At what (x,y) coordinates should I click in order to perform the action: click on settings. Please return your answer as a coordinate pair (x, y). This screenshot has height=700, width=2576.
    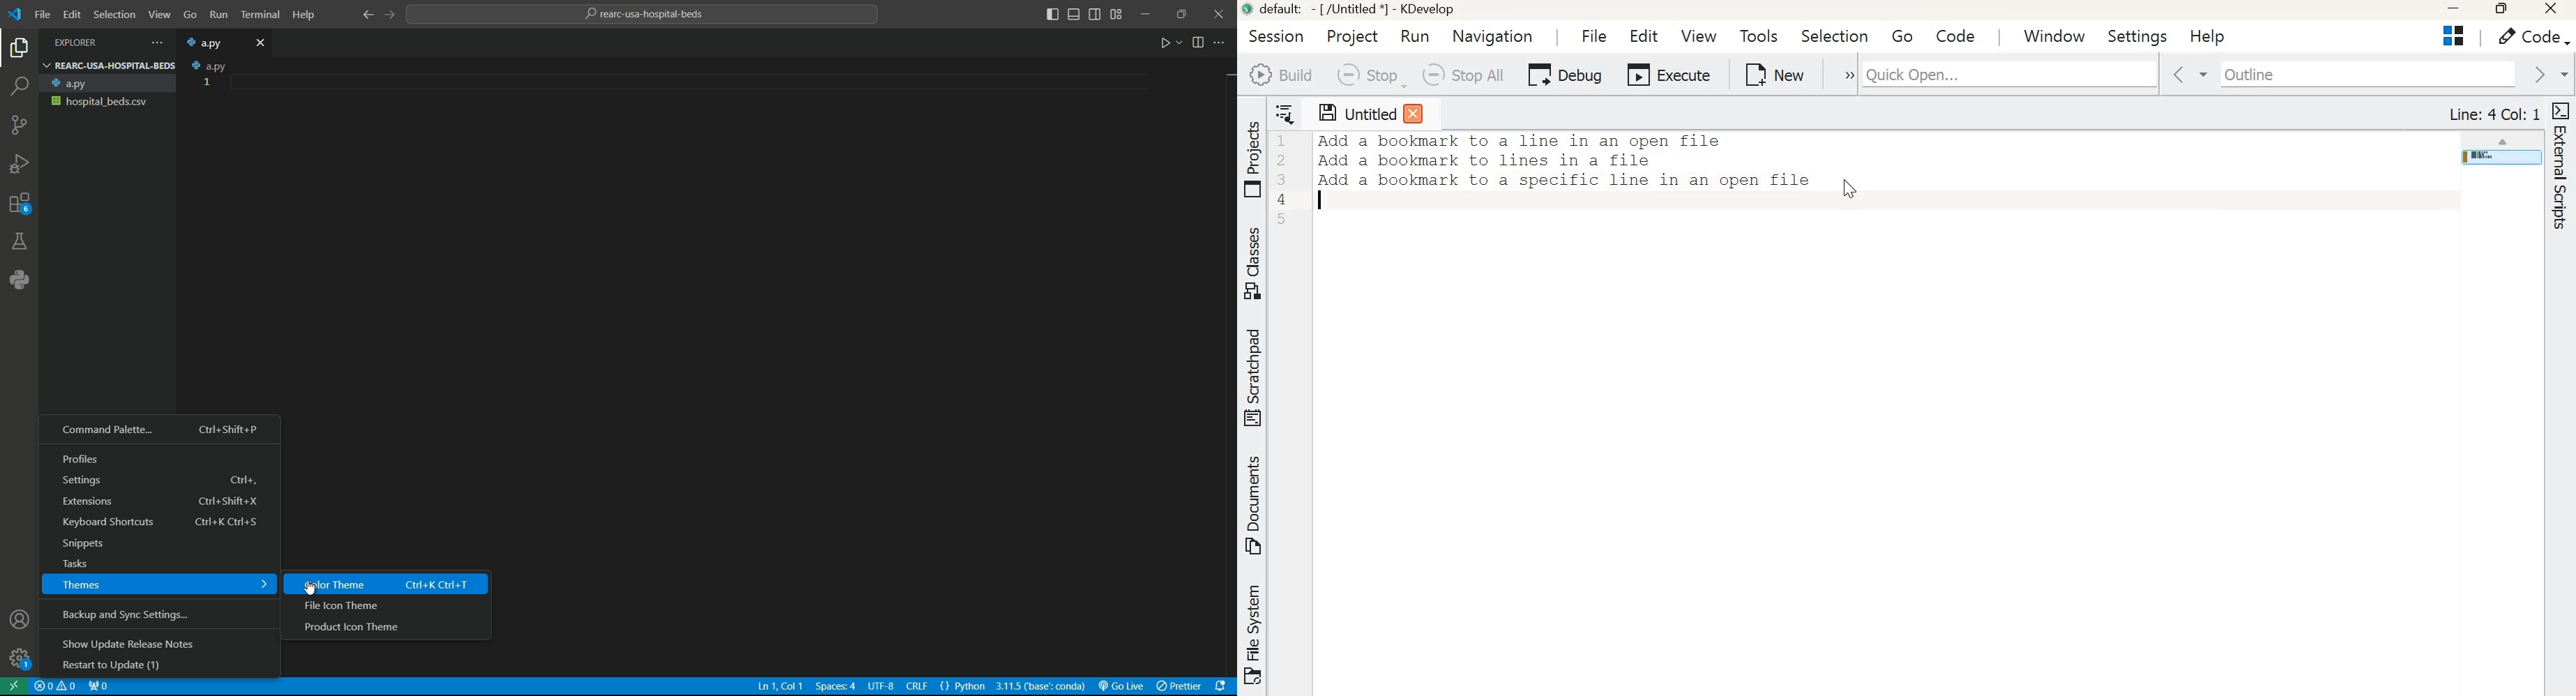
    Looking at the image, I should click on (160, 481).